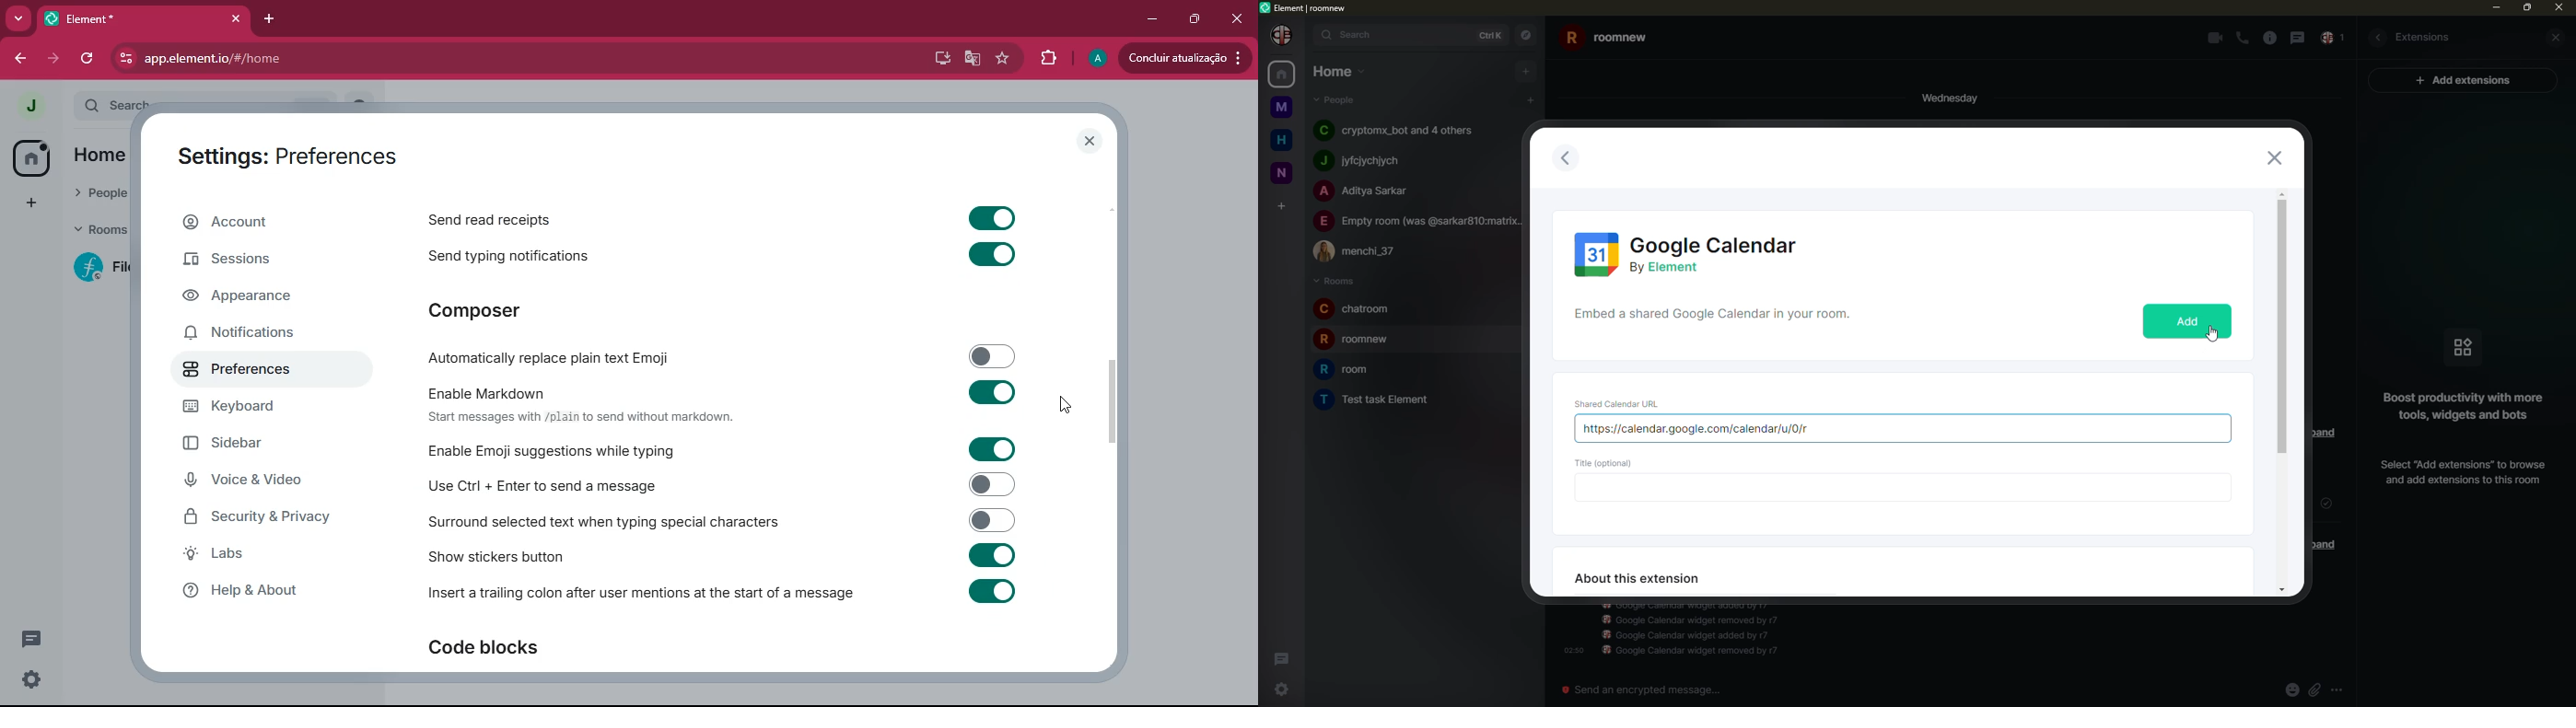 The width and height of the screenshot is (2576, 728). I want to click on surrond text, so click(600, 521).